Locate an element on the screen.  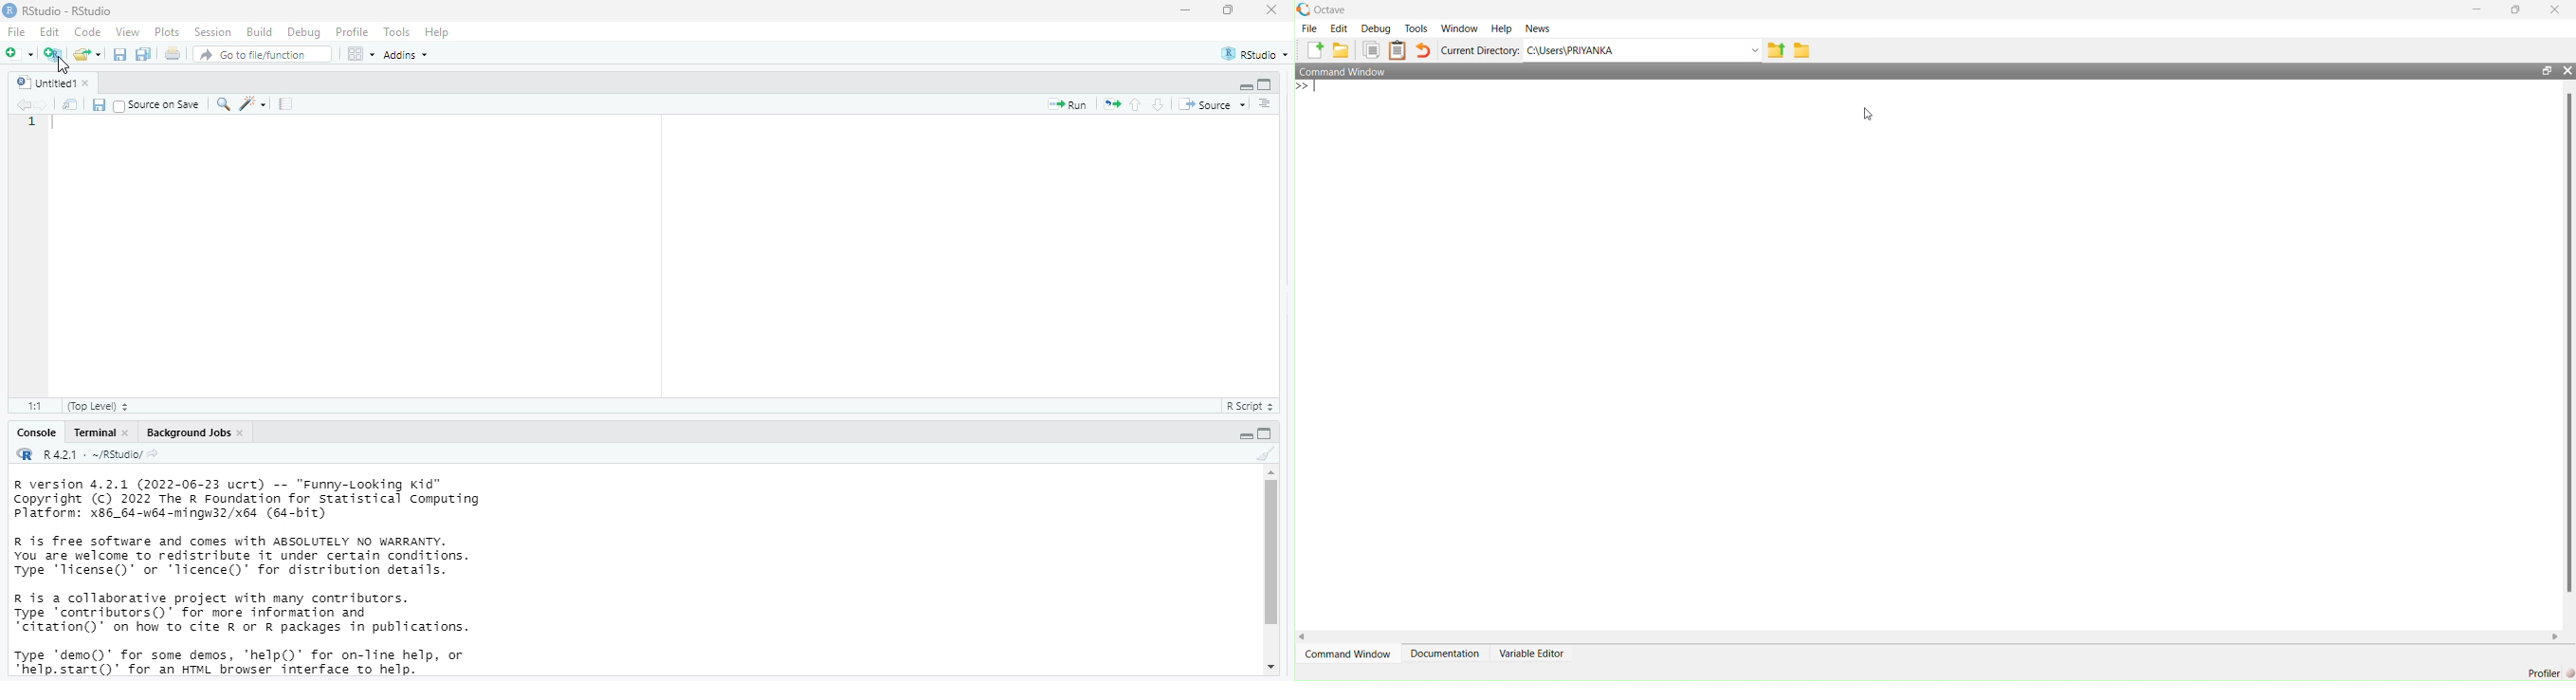
move down is located at coordinates (1275, 667).